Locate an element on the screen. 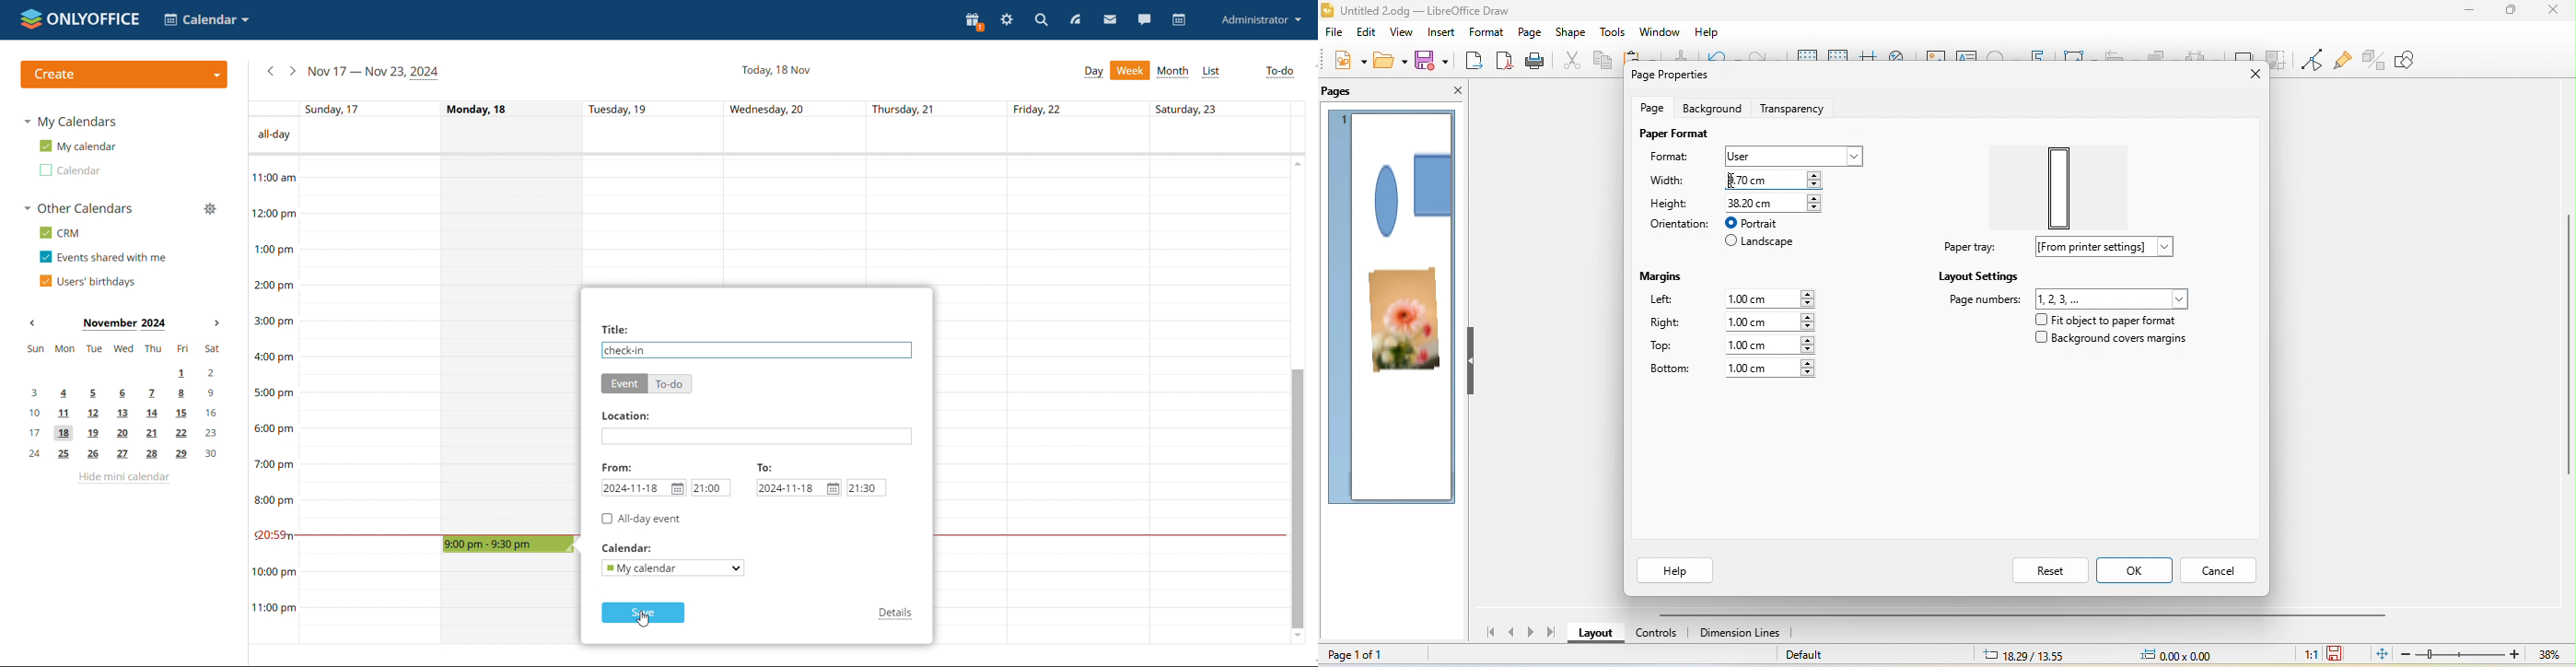 The height and width of the screenshot is (672, 2576). layout is located at coordinates (1593, 634).